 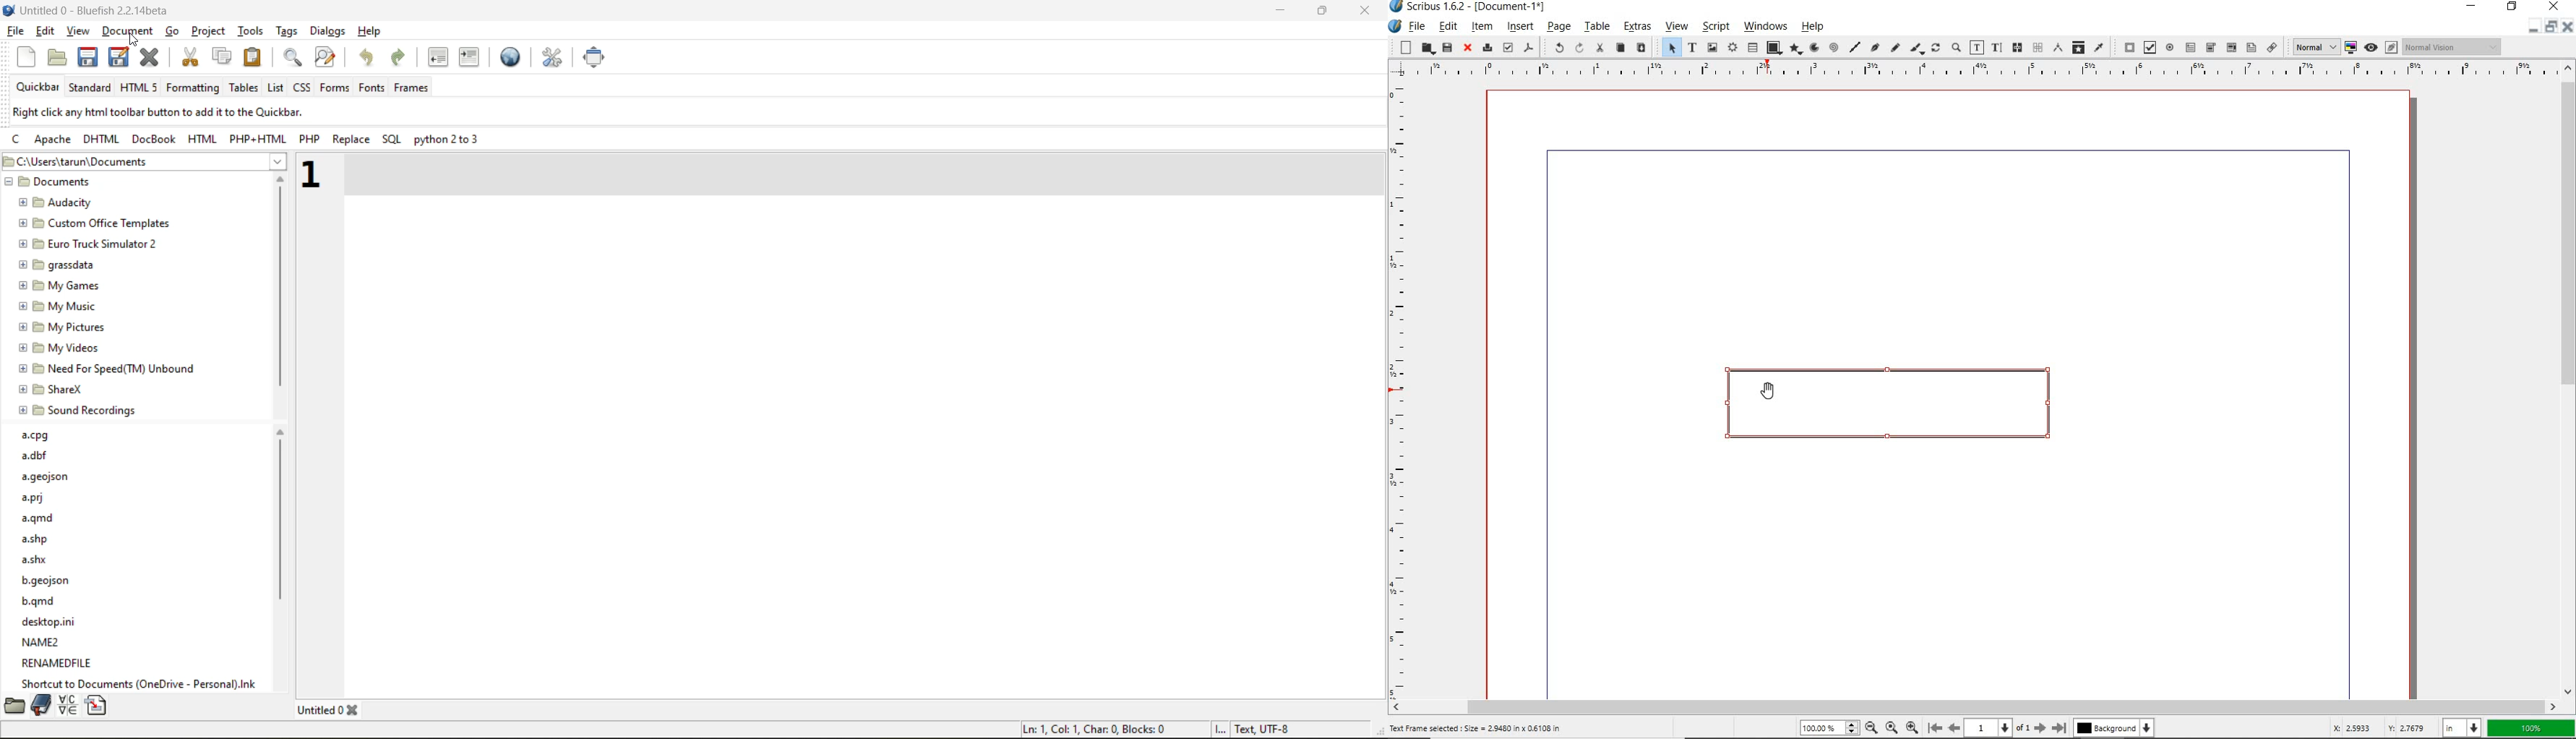 What do you see at coordinates (46, 30) in the screenshot?
I see `edit` at bounding box center [46, 30].